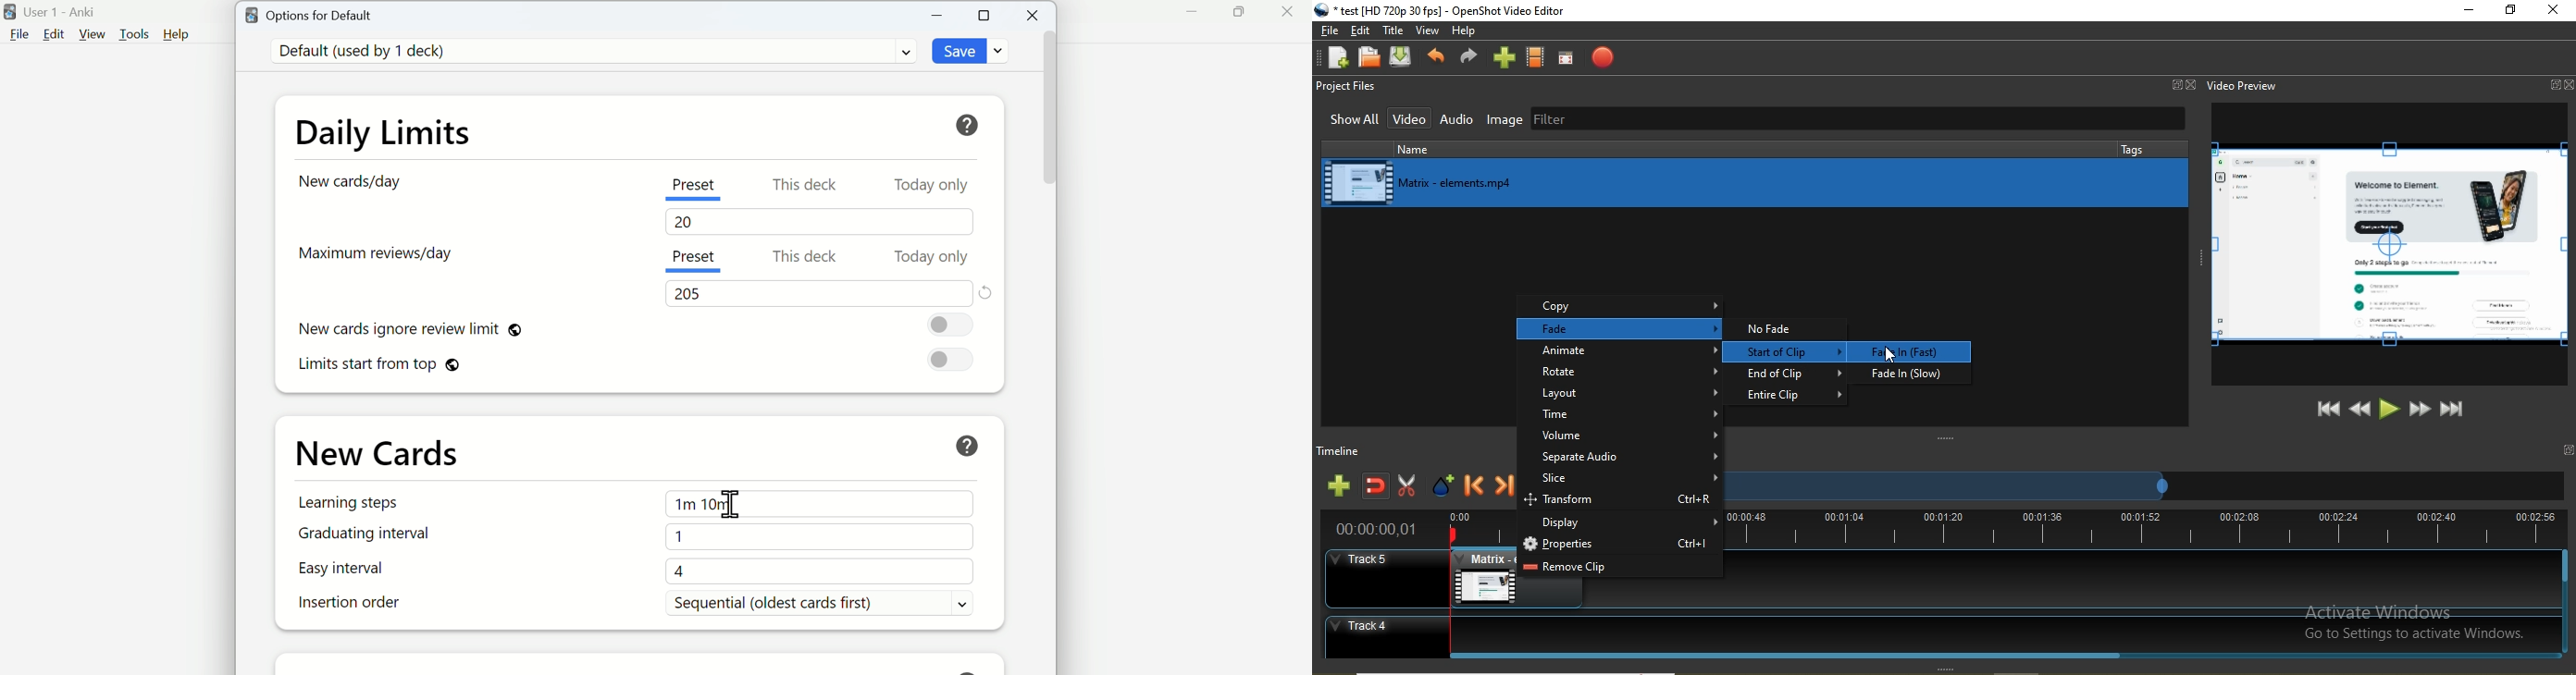  Describe the element at coordinates (380, 366) in the screenshot. I see `Limits start from top` at that location.